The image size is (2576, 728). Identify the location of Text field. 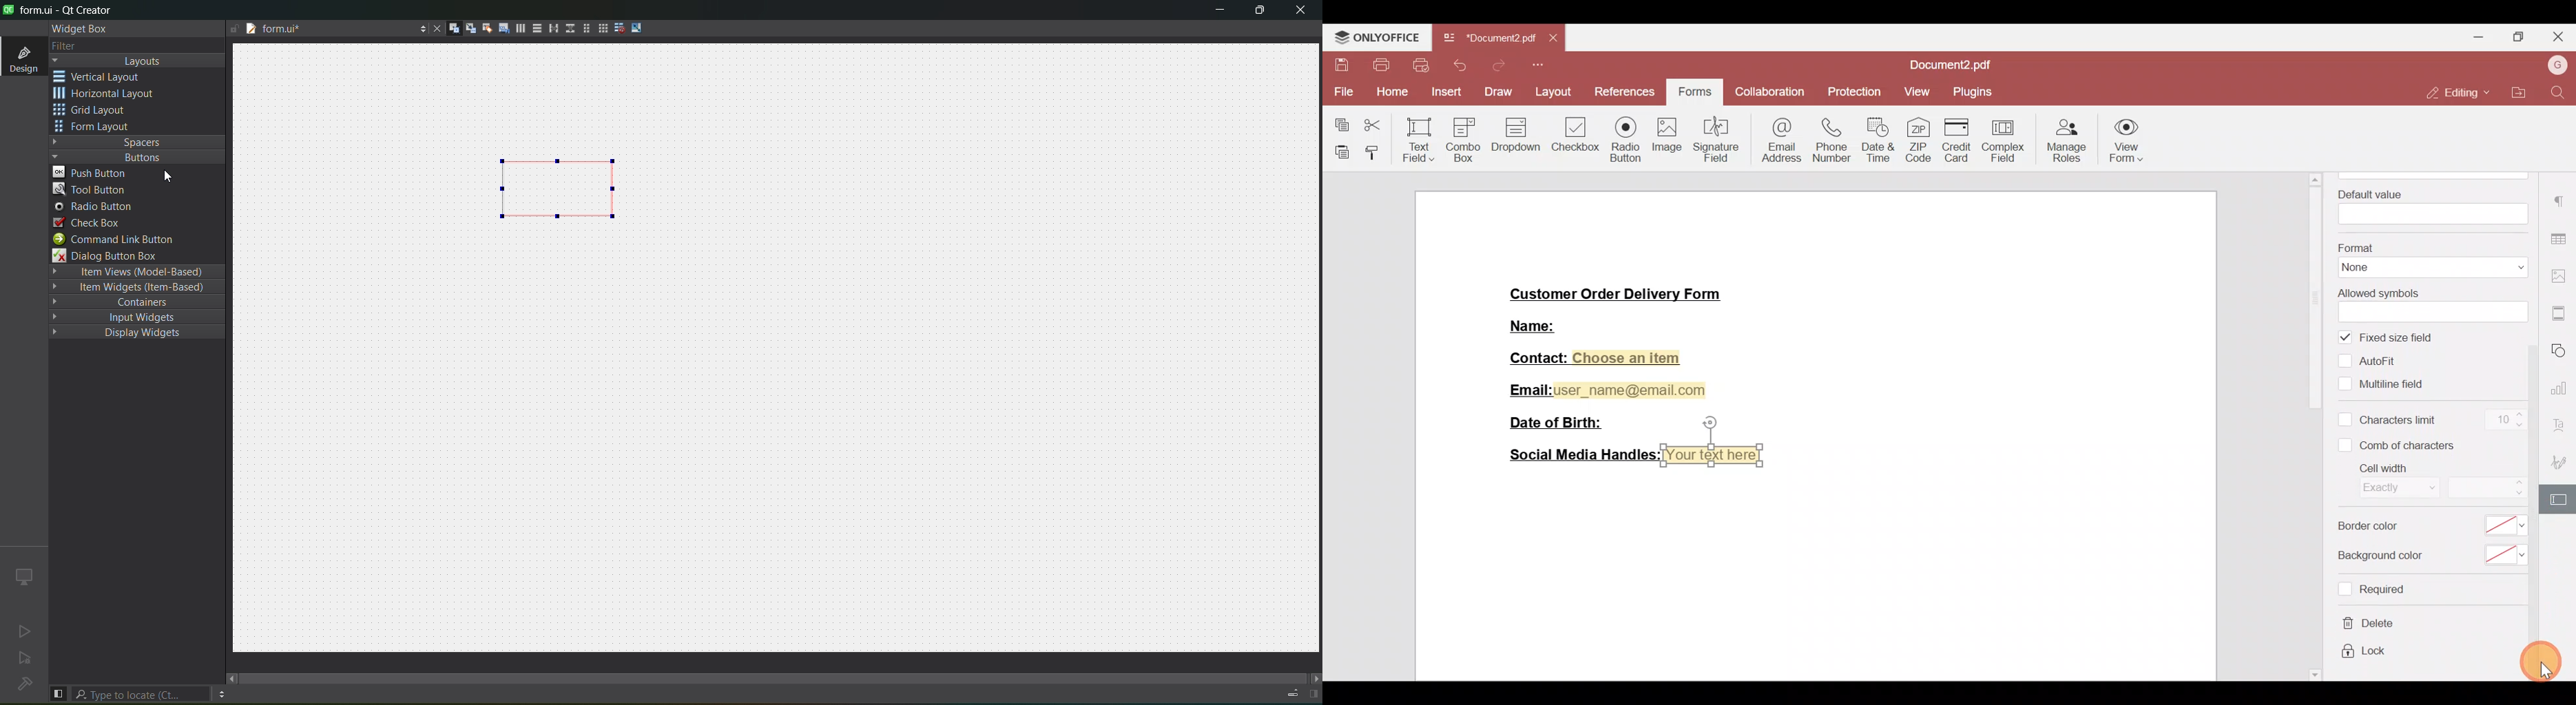
(1415, 141).